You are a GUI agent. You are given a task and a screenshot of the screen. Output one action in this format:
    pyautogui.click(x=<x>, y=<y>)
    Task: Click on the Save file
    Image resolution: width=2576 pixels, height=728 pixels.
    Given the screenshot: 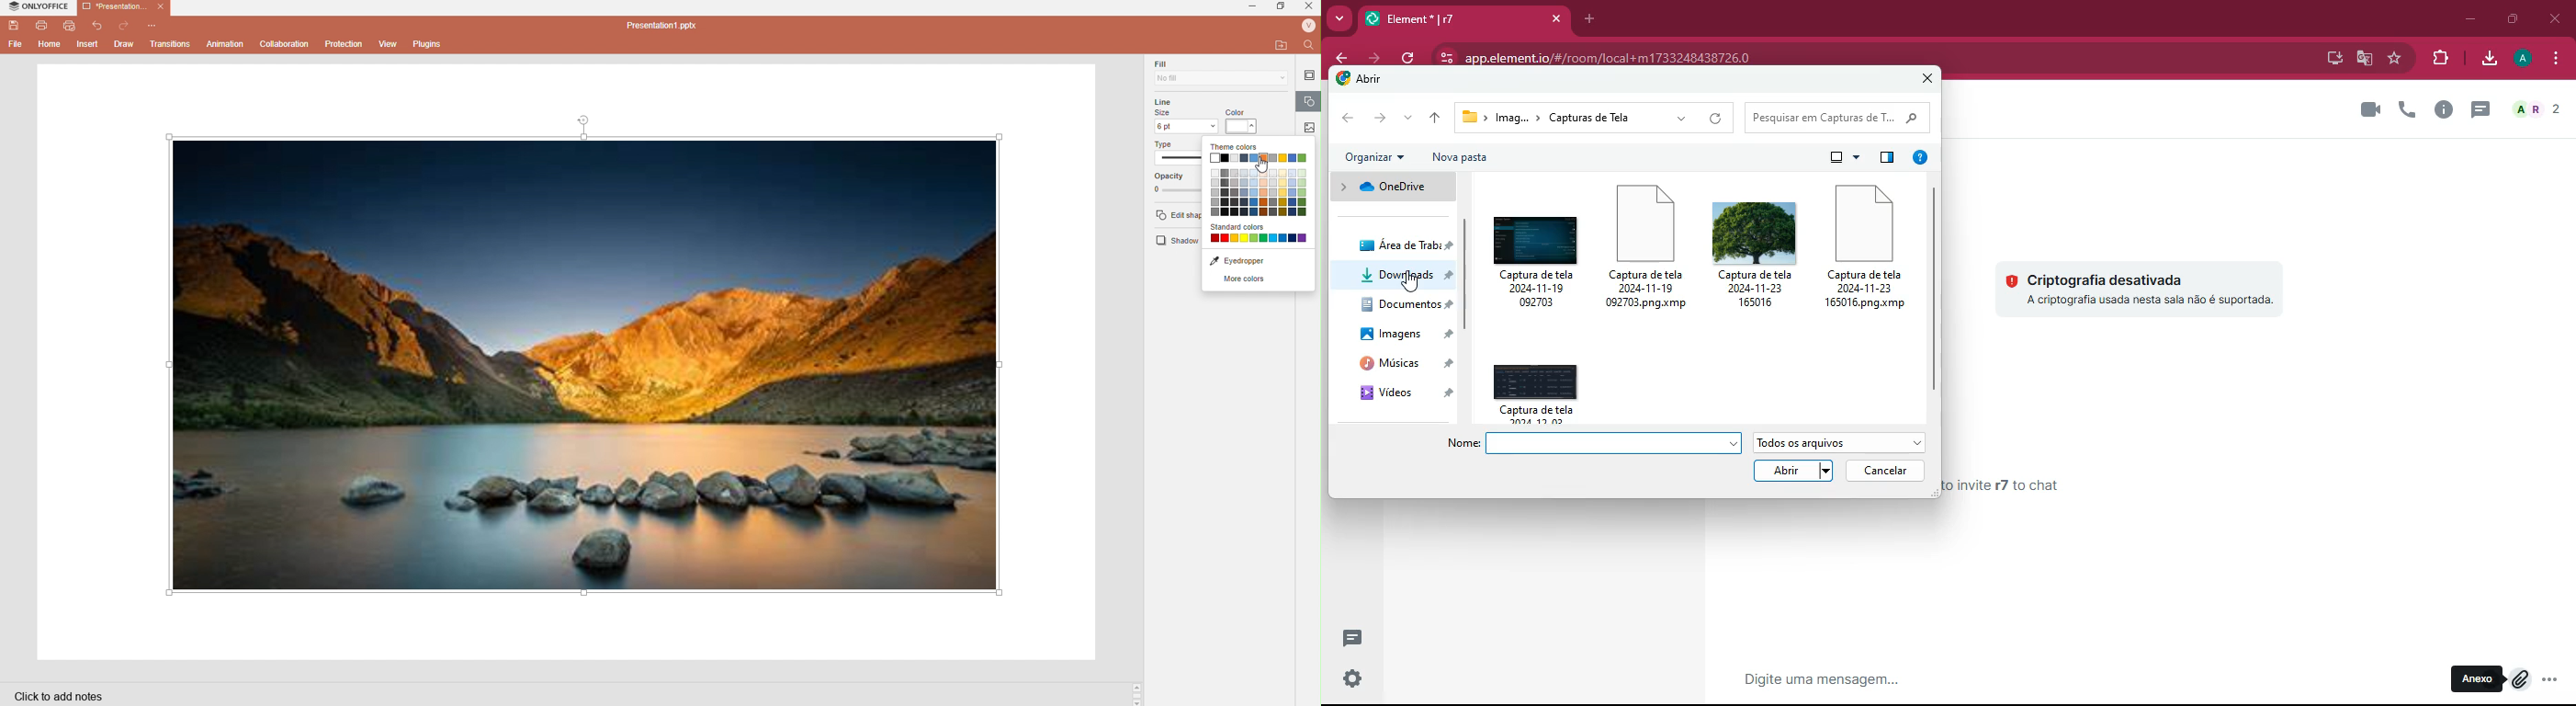 What is the action you would take?
    pyautogui.click(x=13, y=27)
    